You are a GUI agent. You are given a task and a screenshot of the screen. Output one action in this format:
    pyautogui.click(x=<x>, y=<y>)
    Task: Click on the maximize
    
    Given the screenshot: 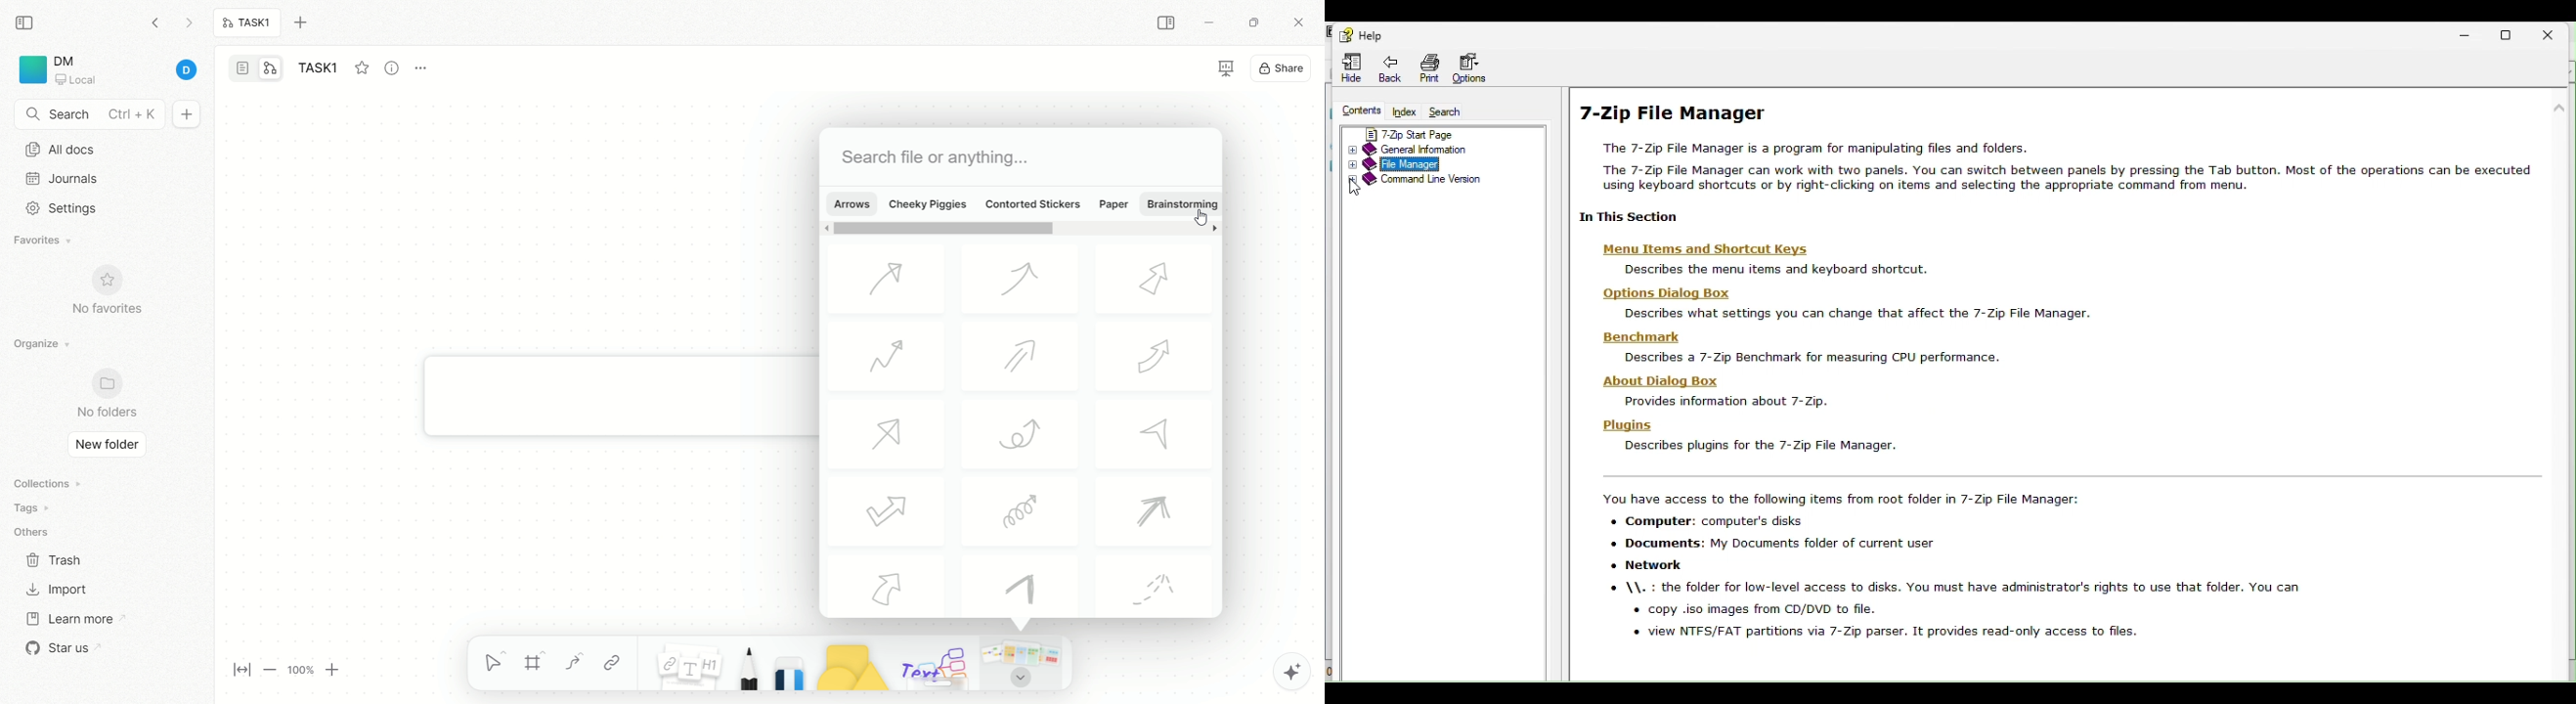 What is the action you would take?
    pyautogui.click(x=1250, y=21)
    